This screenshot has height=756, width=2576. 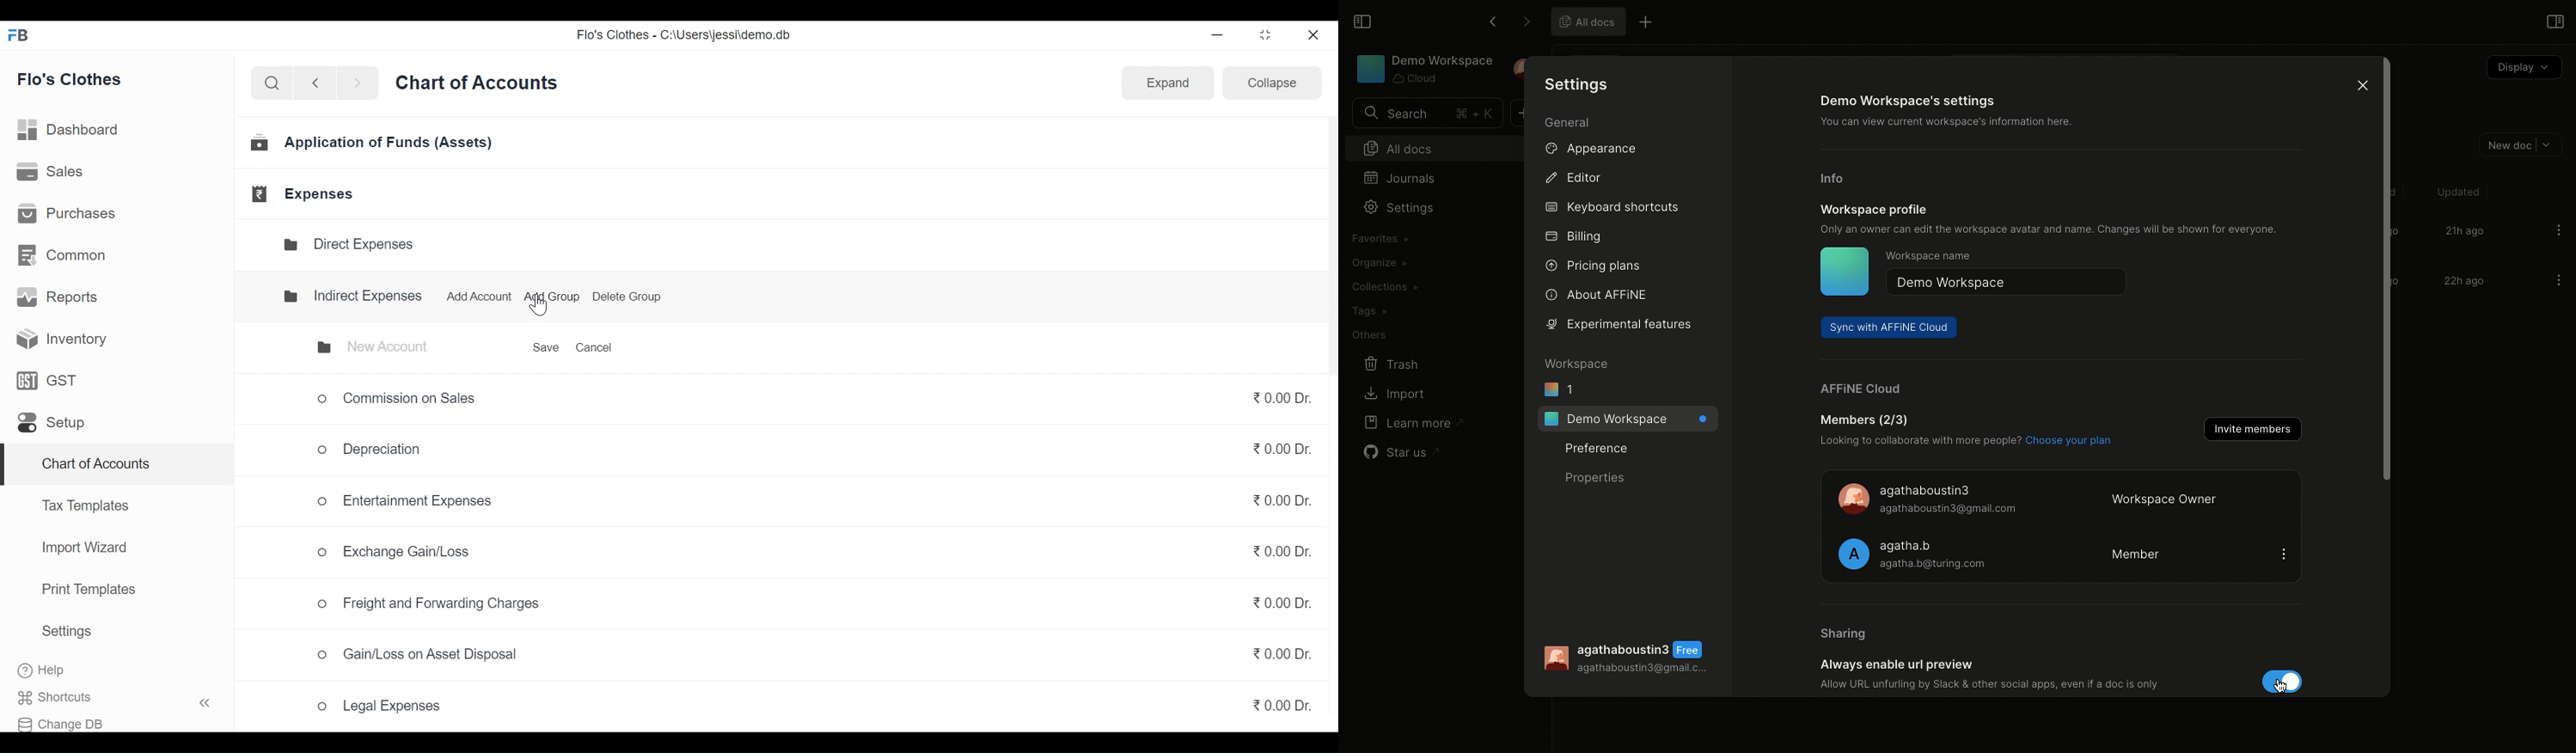 I want to click on Exchange Gain/Loss, so click(x=401, y=552).